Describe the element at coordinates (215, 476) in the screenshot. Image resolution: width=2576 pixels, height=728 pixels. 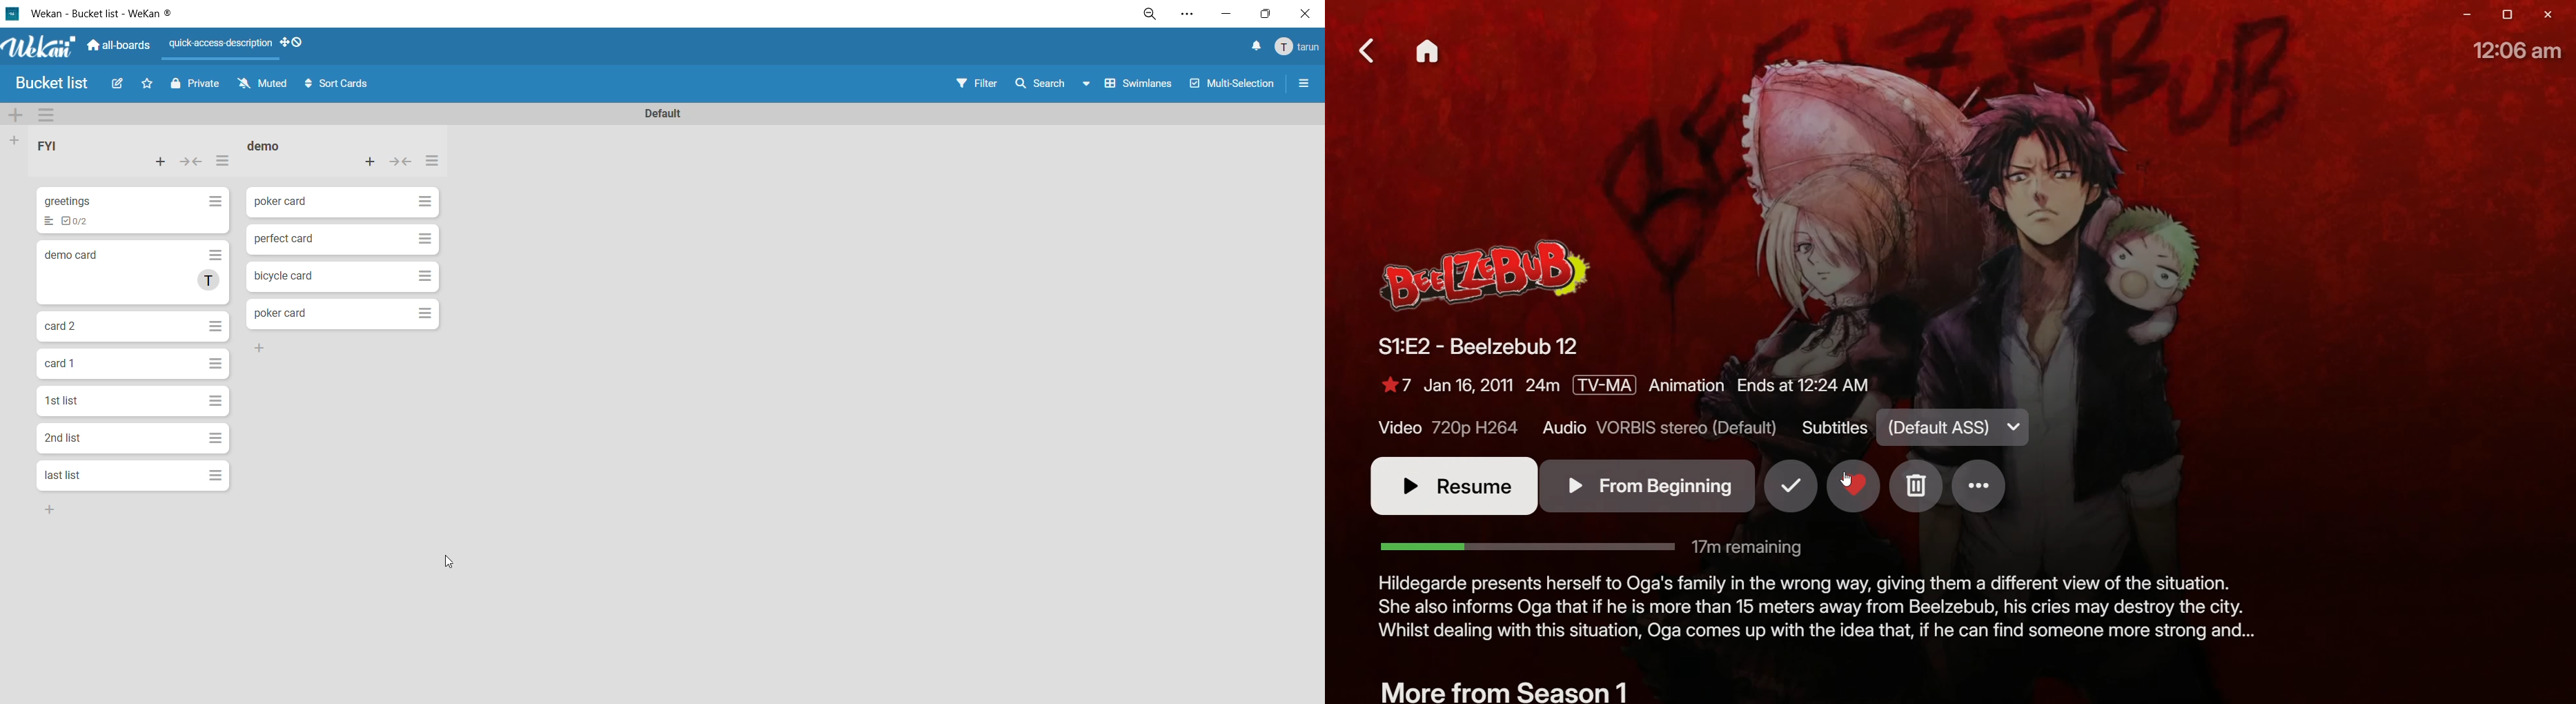
I see `Hamburger` at that location.